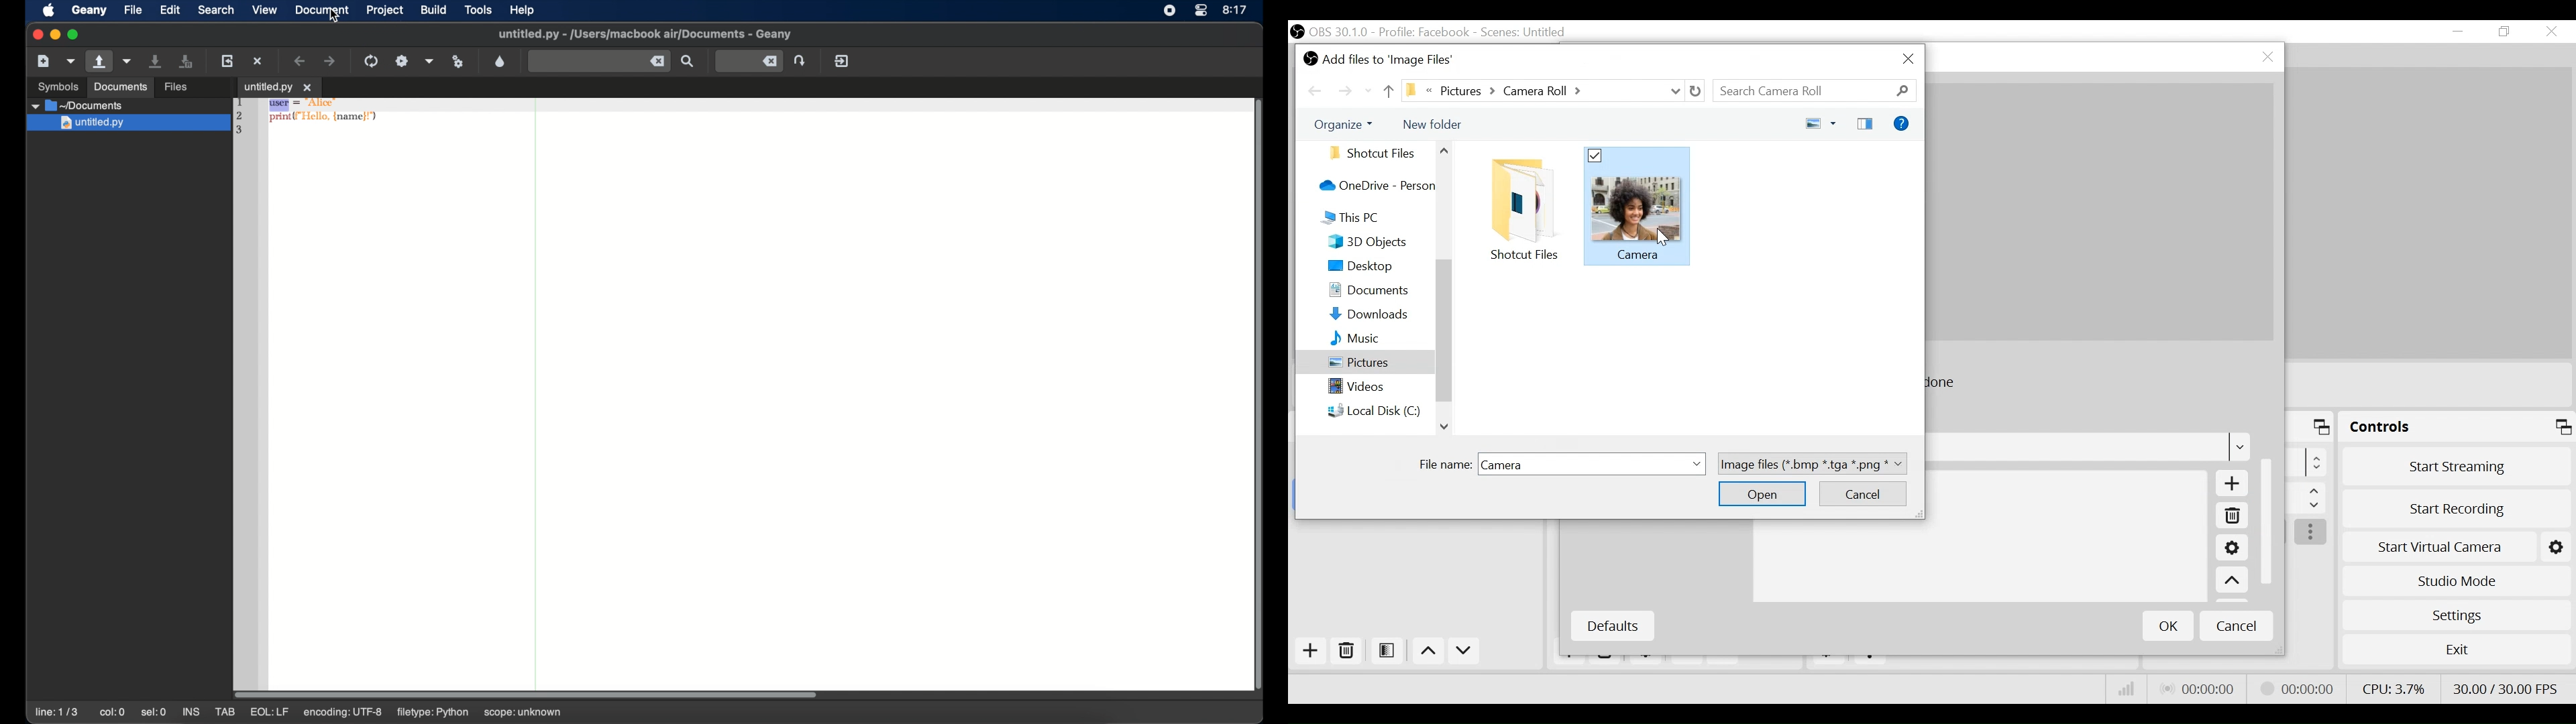  I want to click on Bitrate, so click(2127, 689).